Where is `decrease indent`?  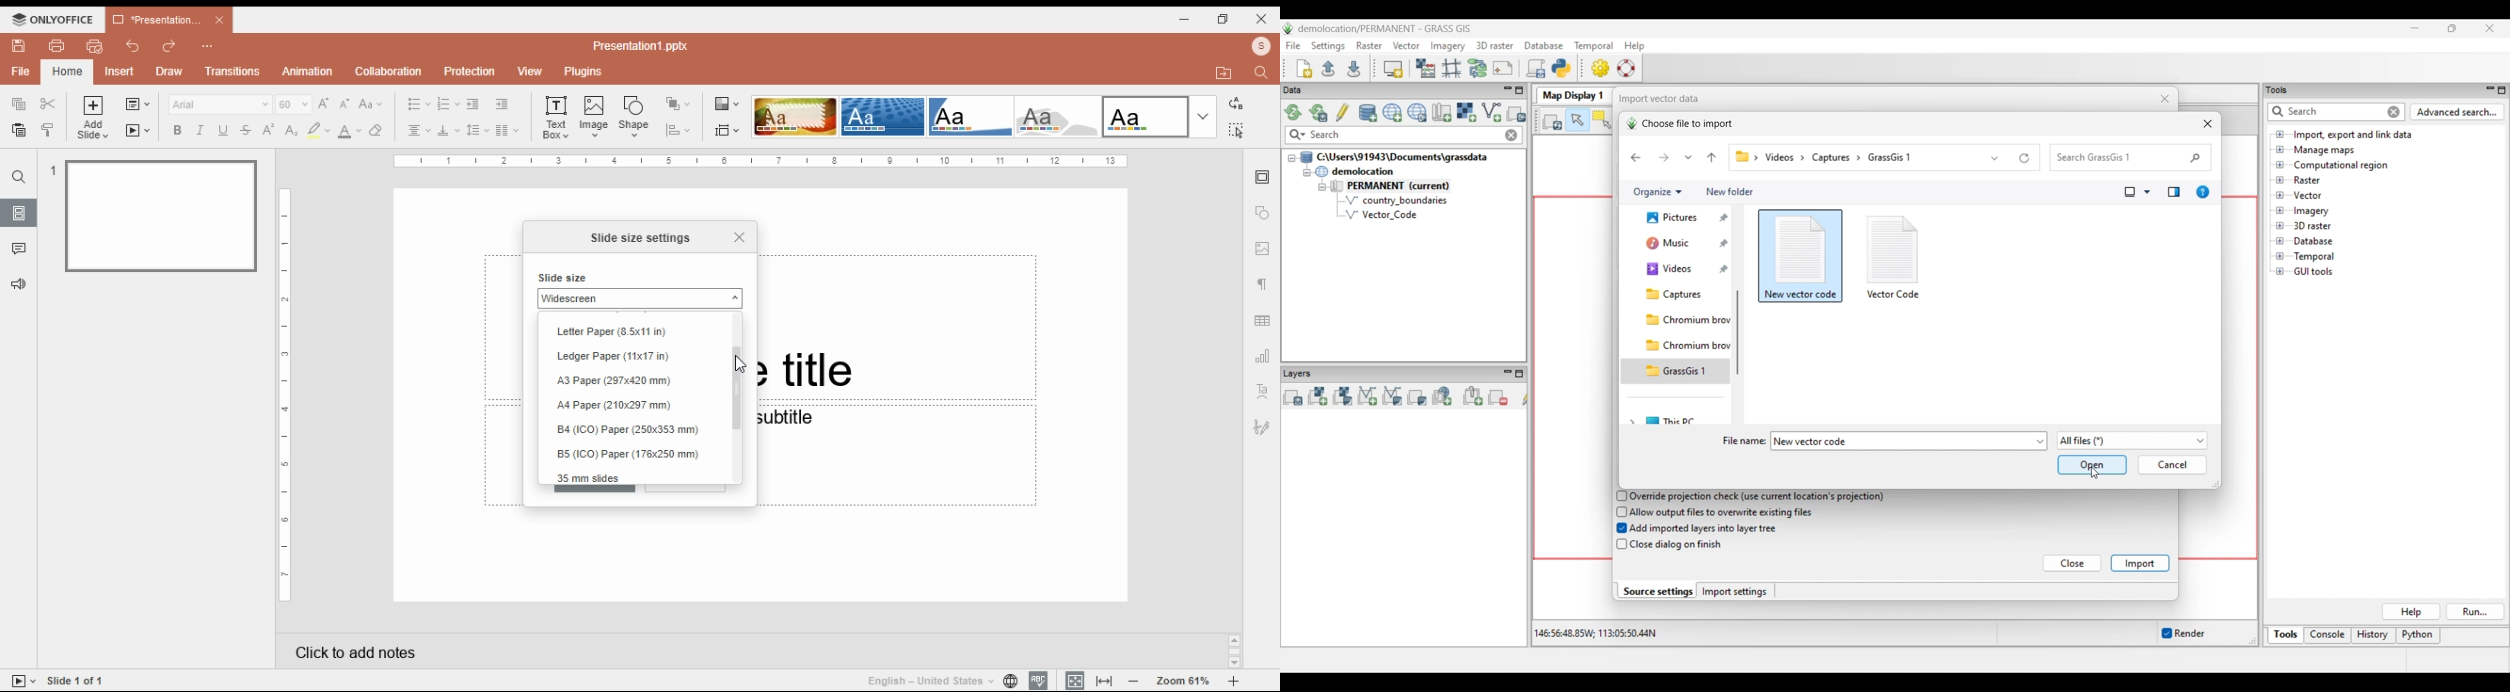 decrease indent is located at coordinates (472, 105).